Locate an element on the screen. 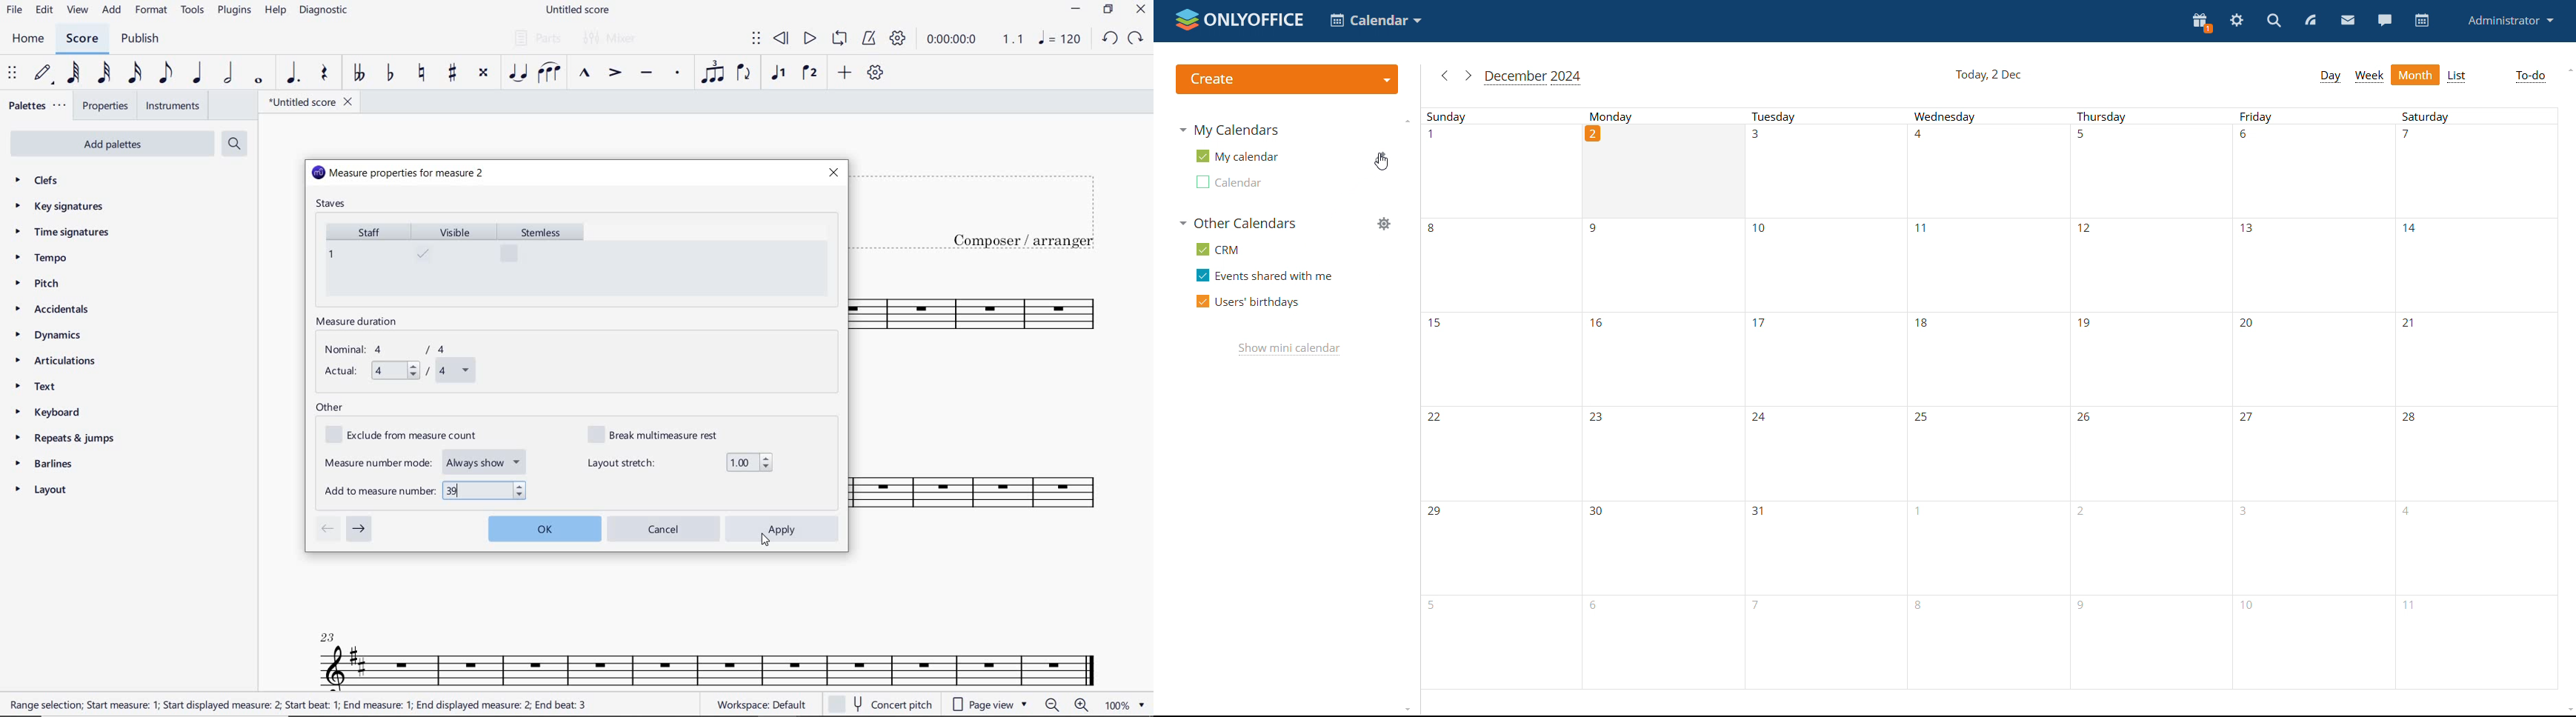 This screenshot has width=2576, height=728. HOME is located at coordinates (27, 39).